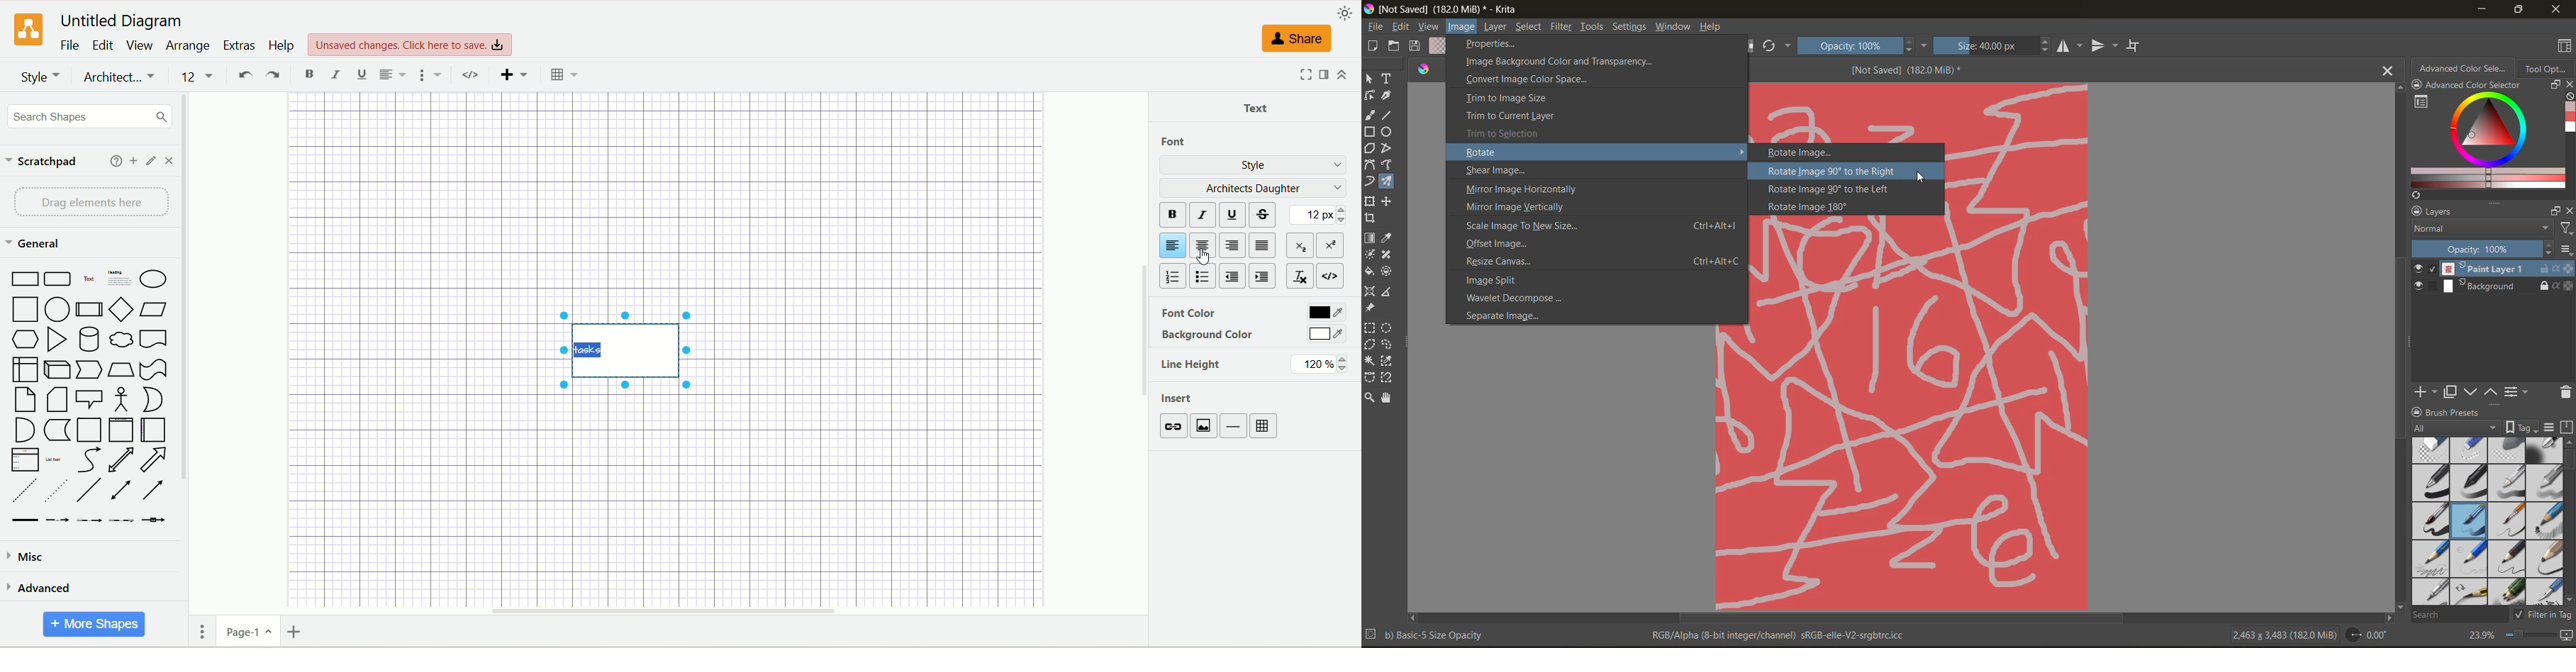 This screenshot has height=672, width=2576. What do you see at coordinates (363, 75) in the screenshot?
I see `Underline` at bounding box center [363, 75].